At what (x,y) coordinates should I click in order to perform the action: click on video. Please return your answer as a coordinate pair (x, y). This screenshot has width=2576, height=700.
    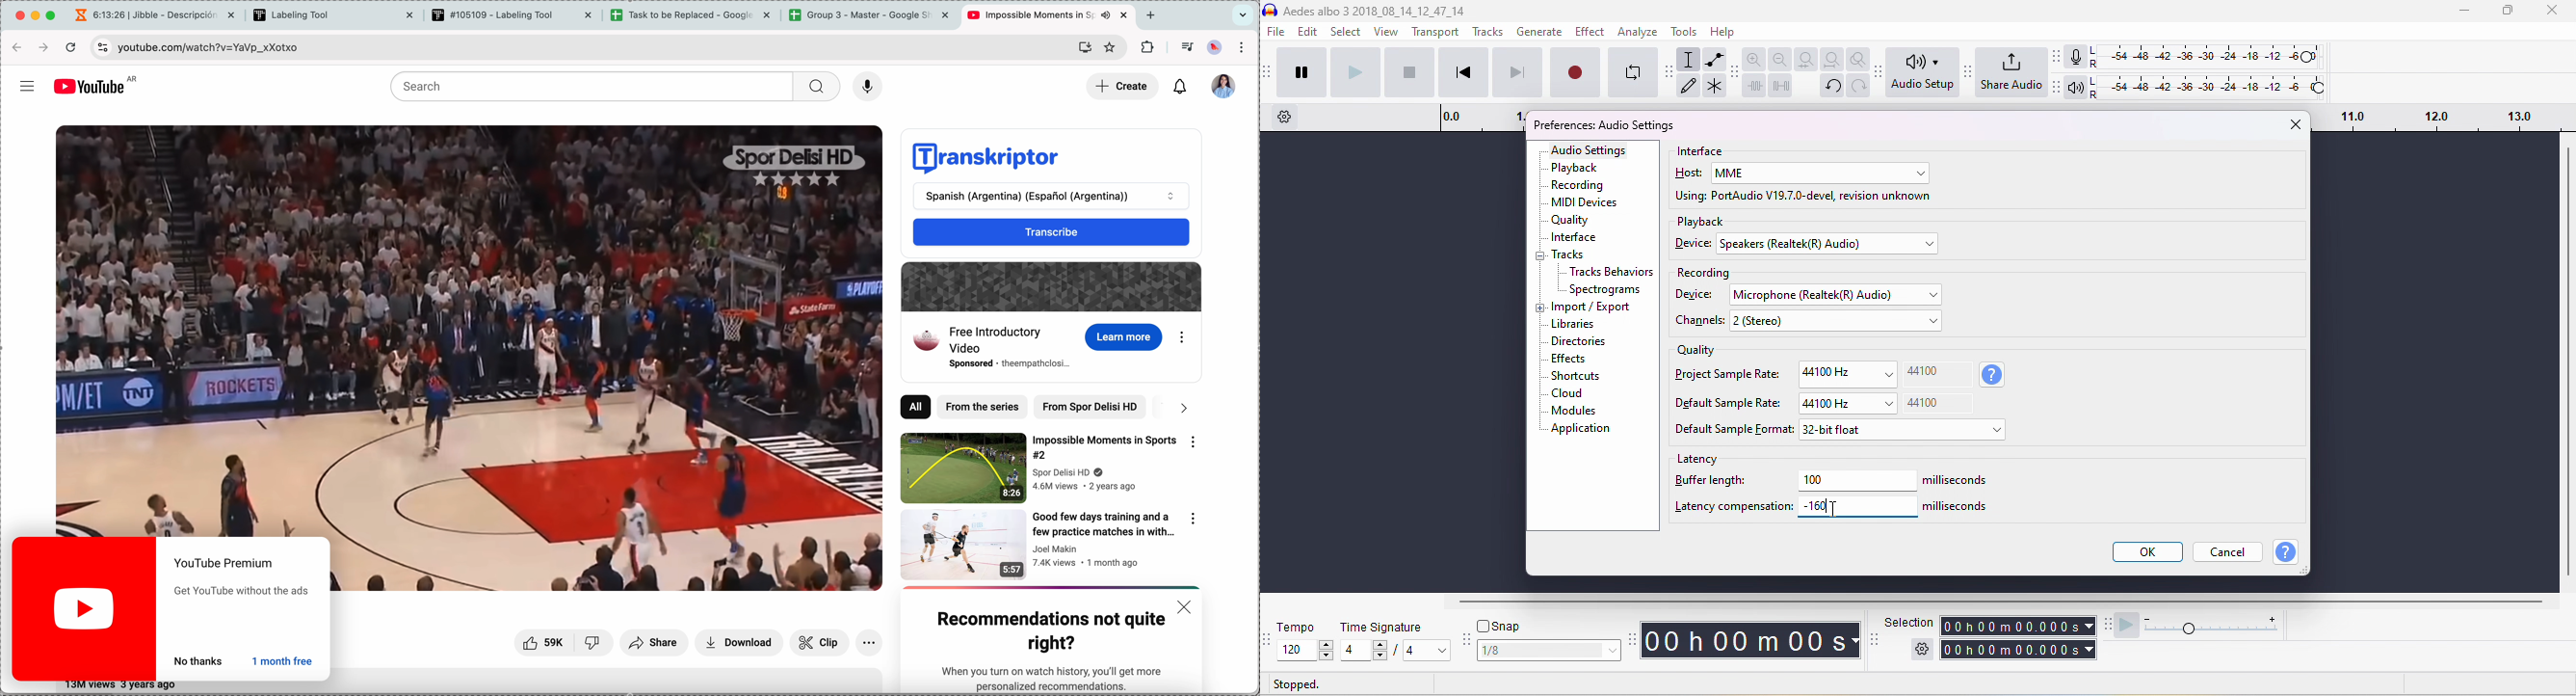
    Looking at the image, I should click on (609, 566).